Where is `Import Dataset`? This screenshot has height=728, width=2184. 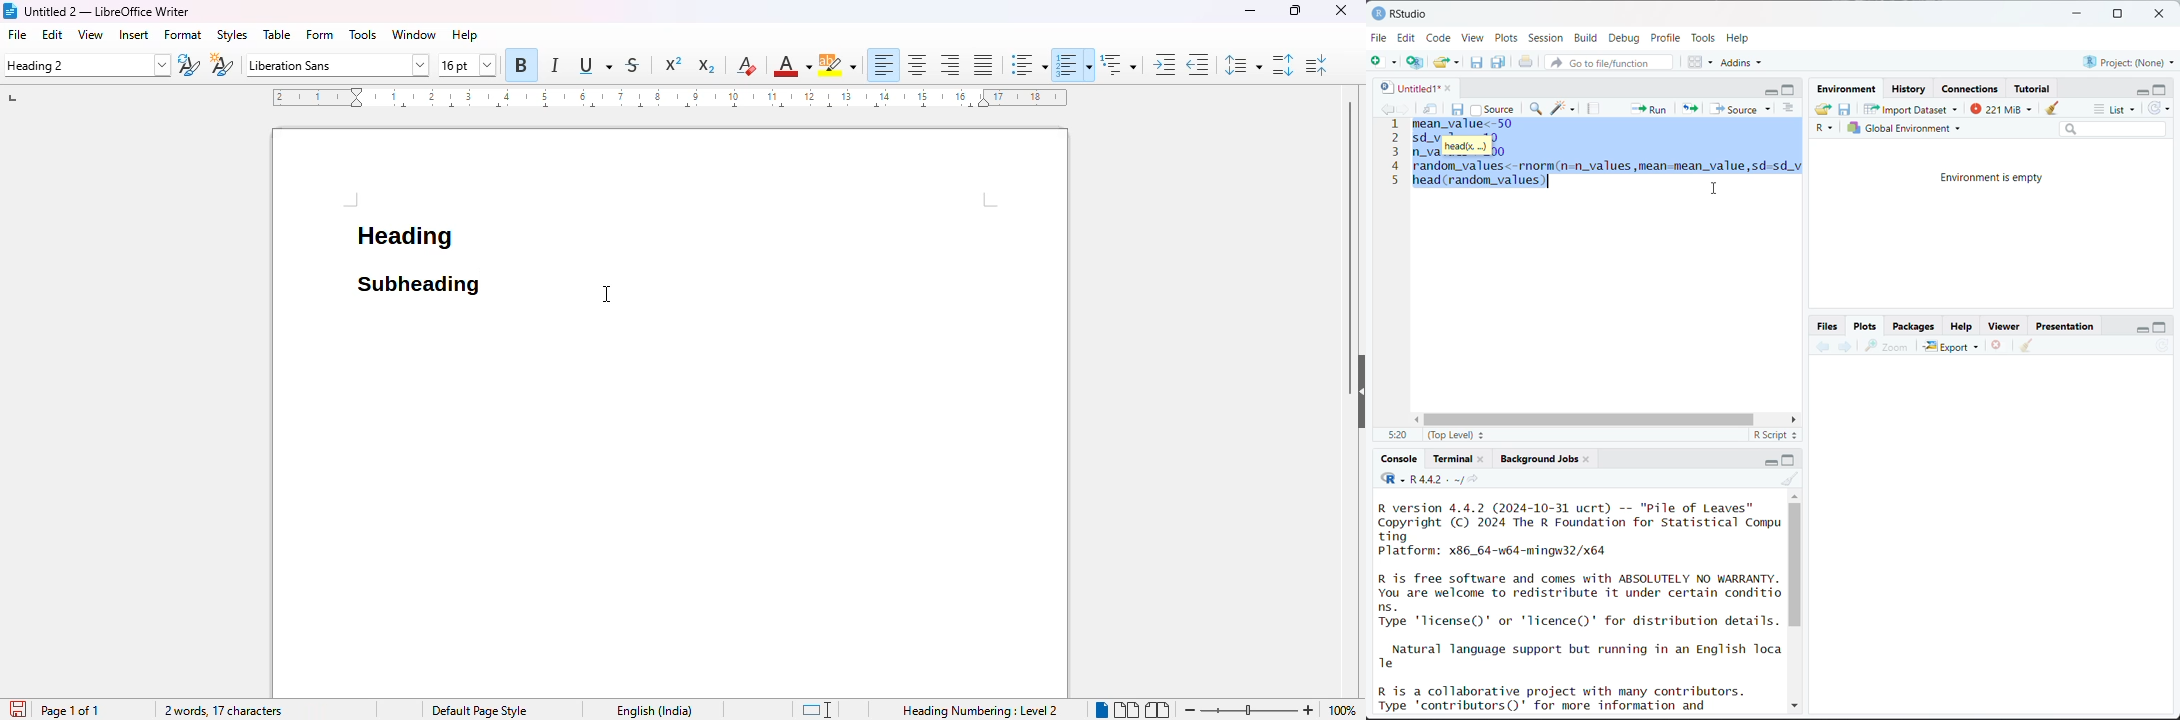 Import Dataset is located at coordinates (1911, 108).